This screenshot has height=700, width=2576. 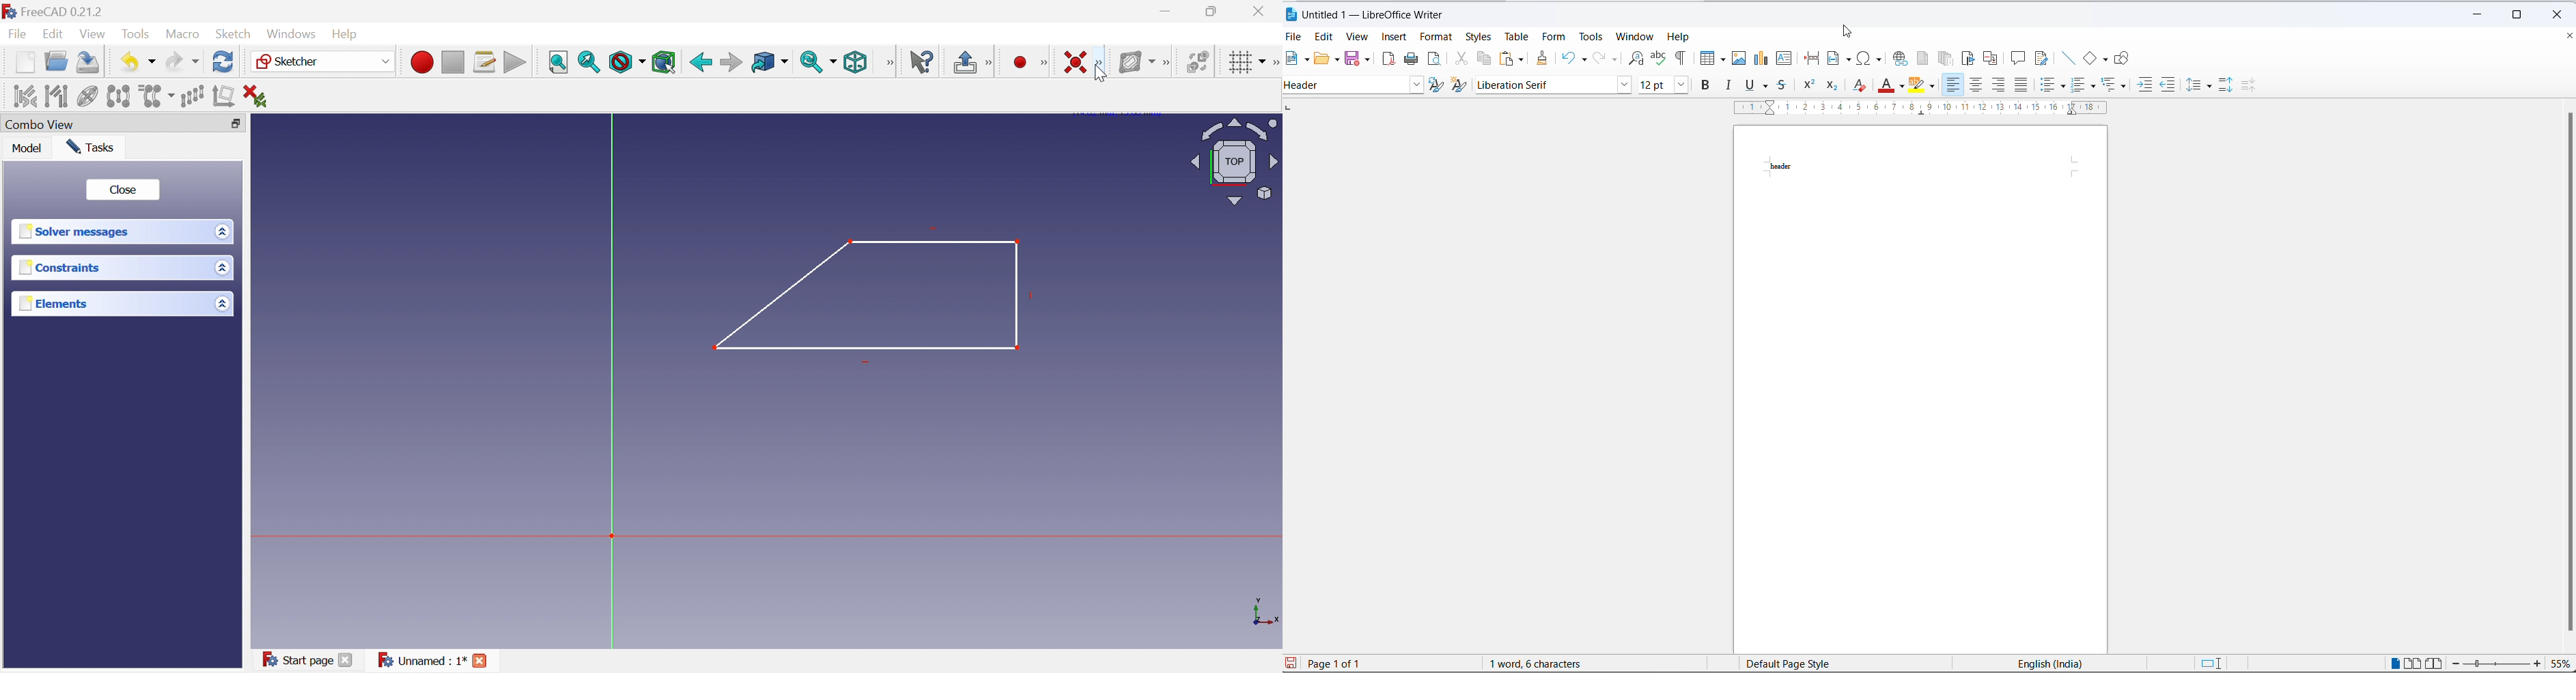 I want to click on Execute macro, so click(x=514, y=62).